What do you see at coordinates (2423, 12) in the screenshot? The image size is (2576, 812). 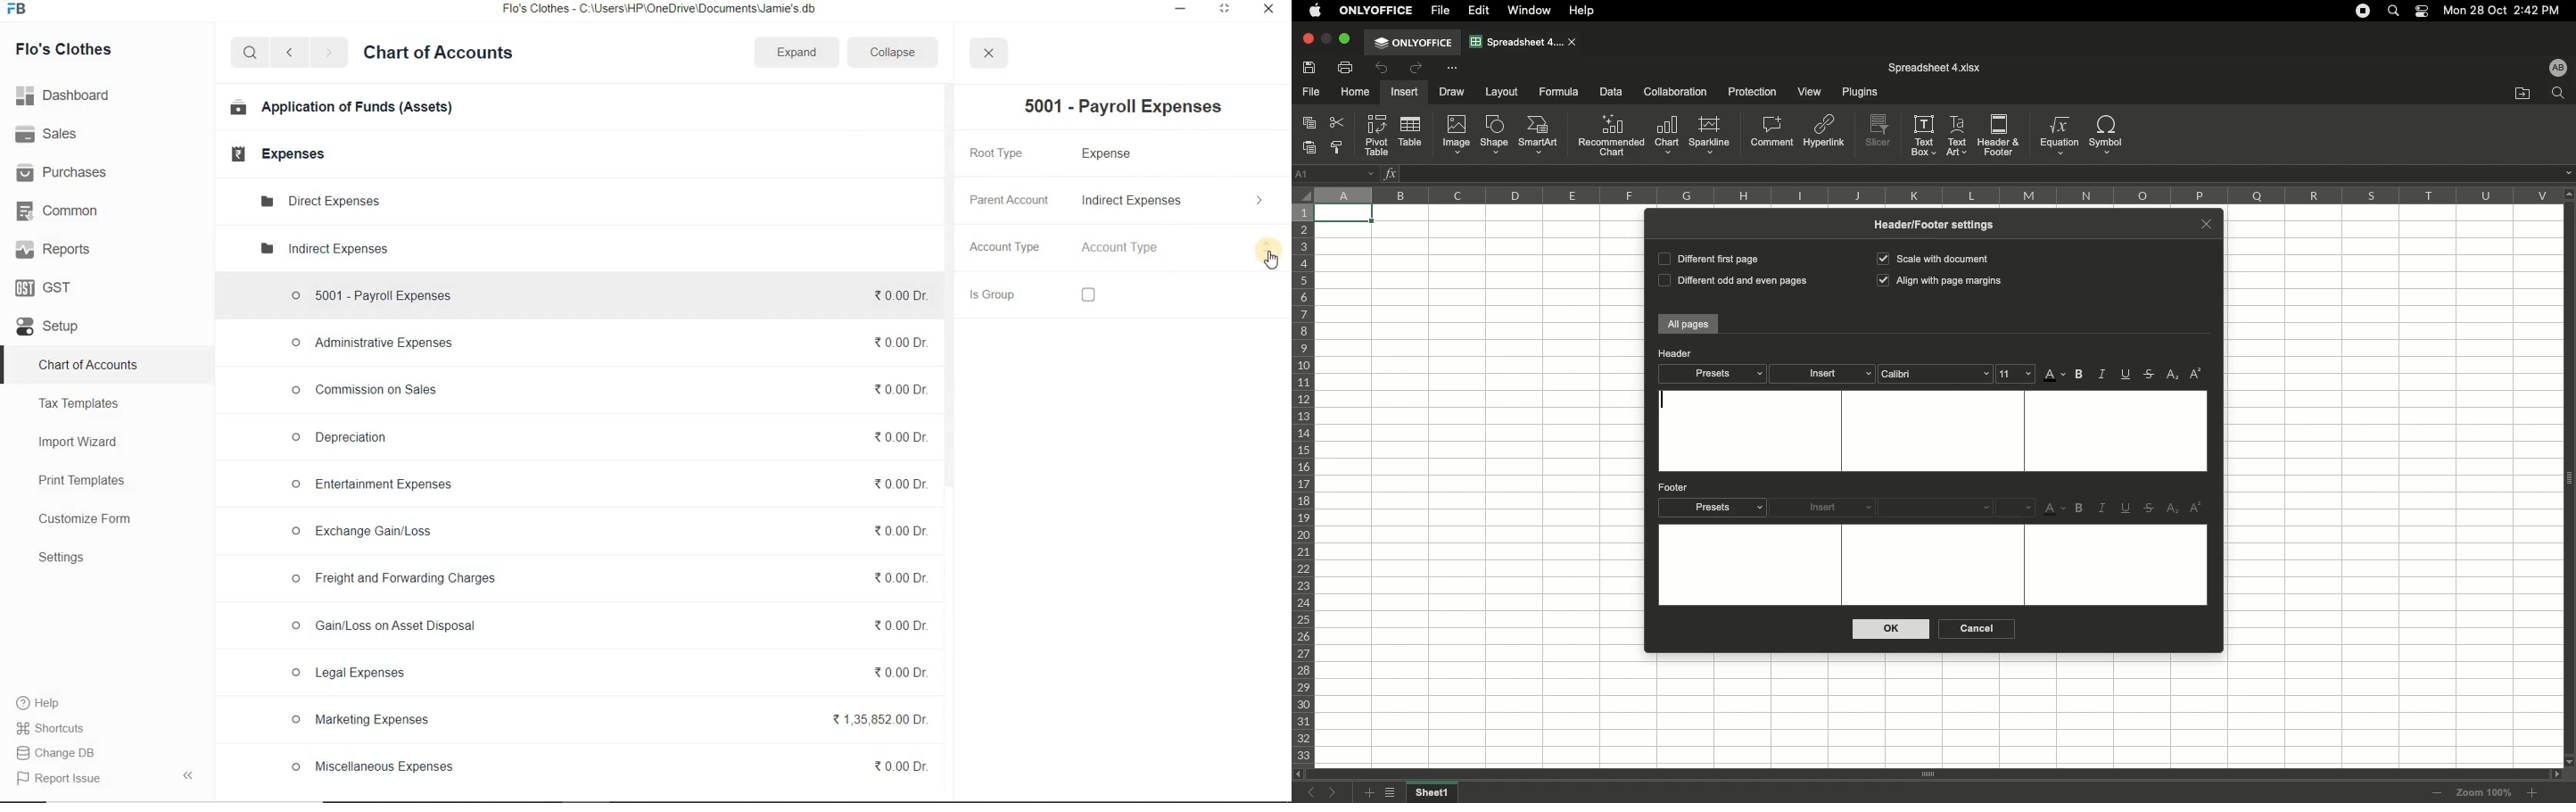 I see `Notification` at bounding box center [2423, 12].